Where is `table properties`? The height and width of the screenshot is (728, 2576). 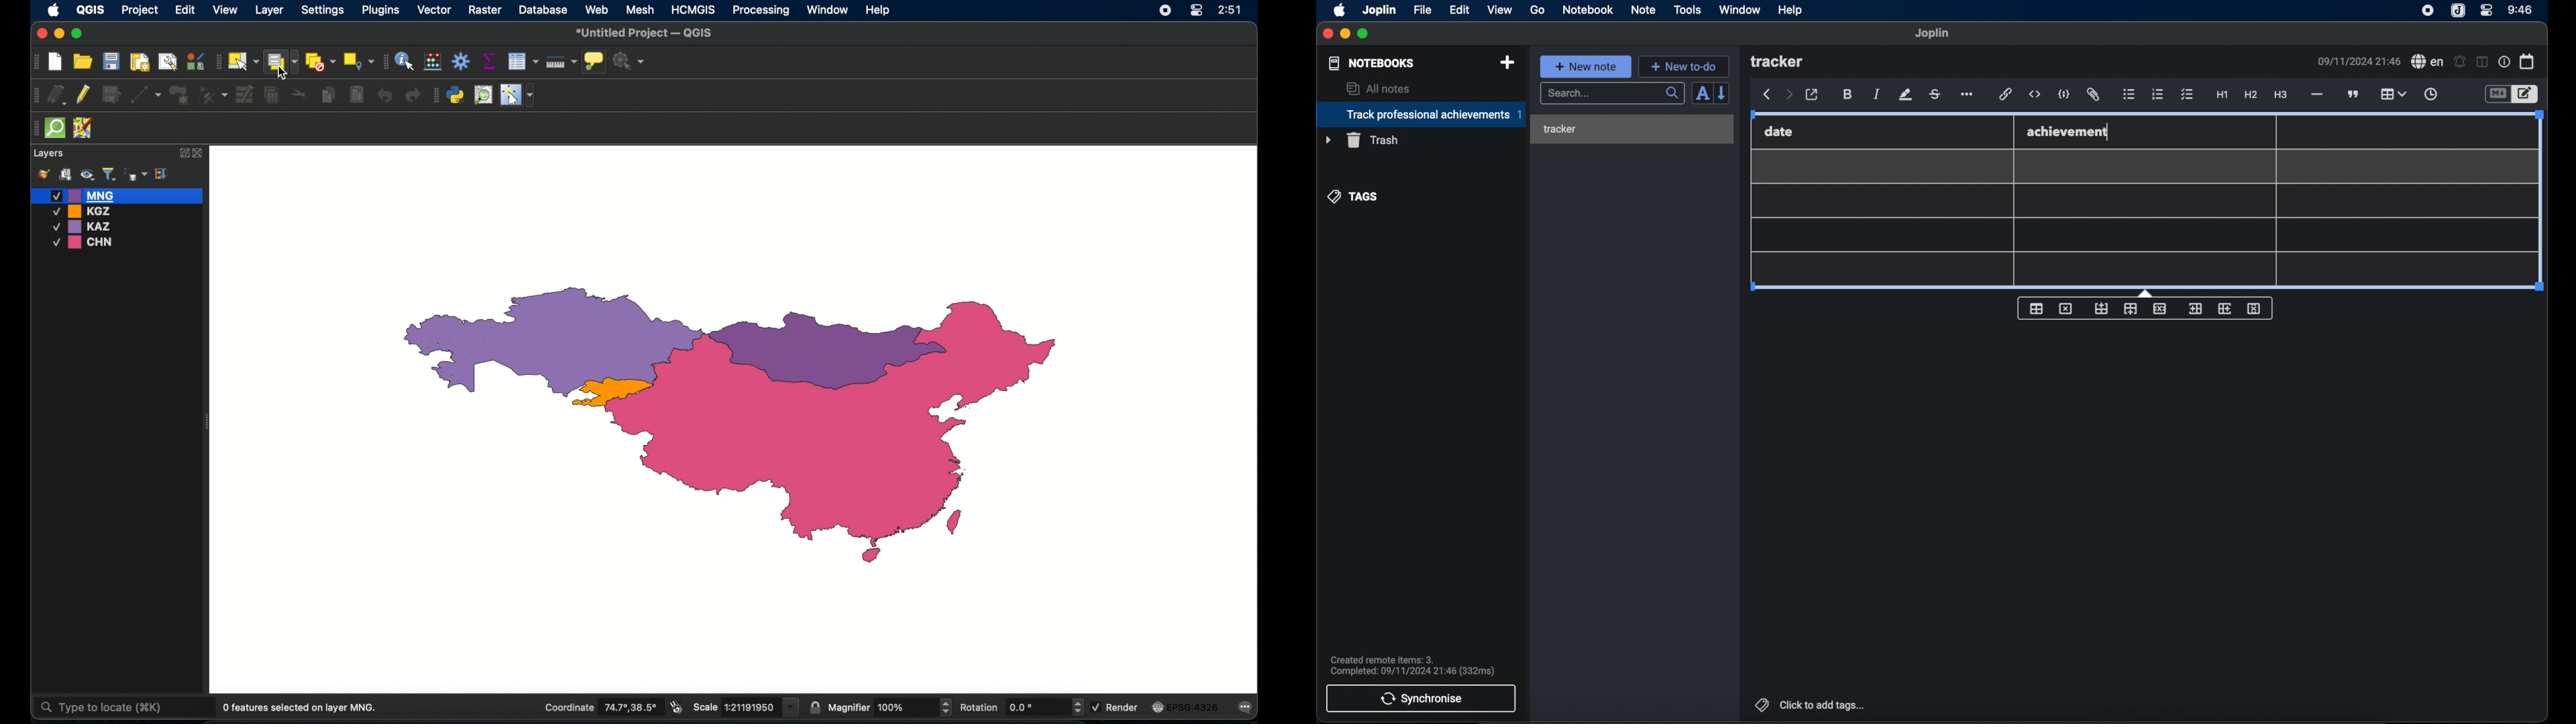
table properties is located at coordinates (2036, 309).